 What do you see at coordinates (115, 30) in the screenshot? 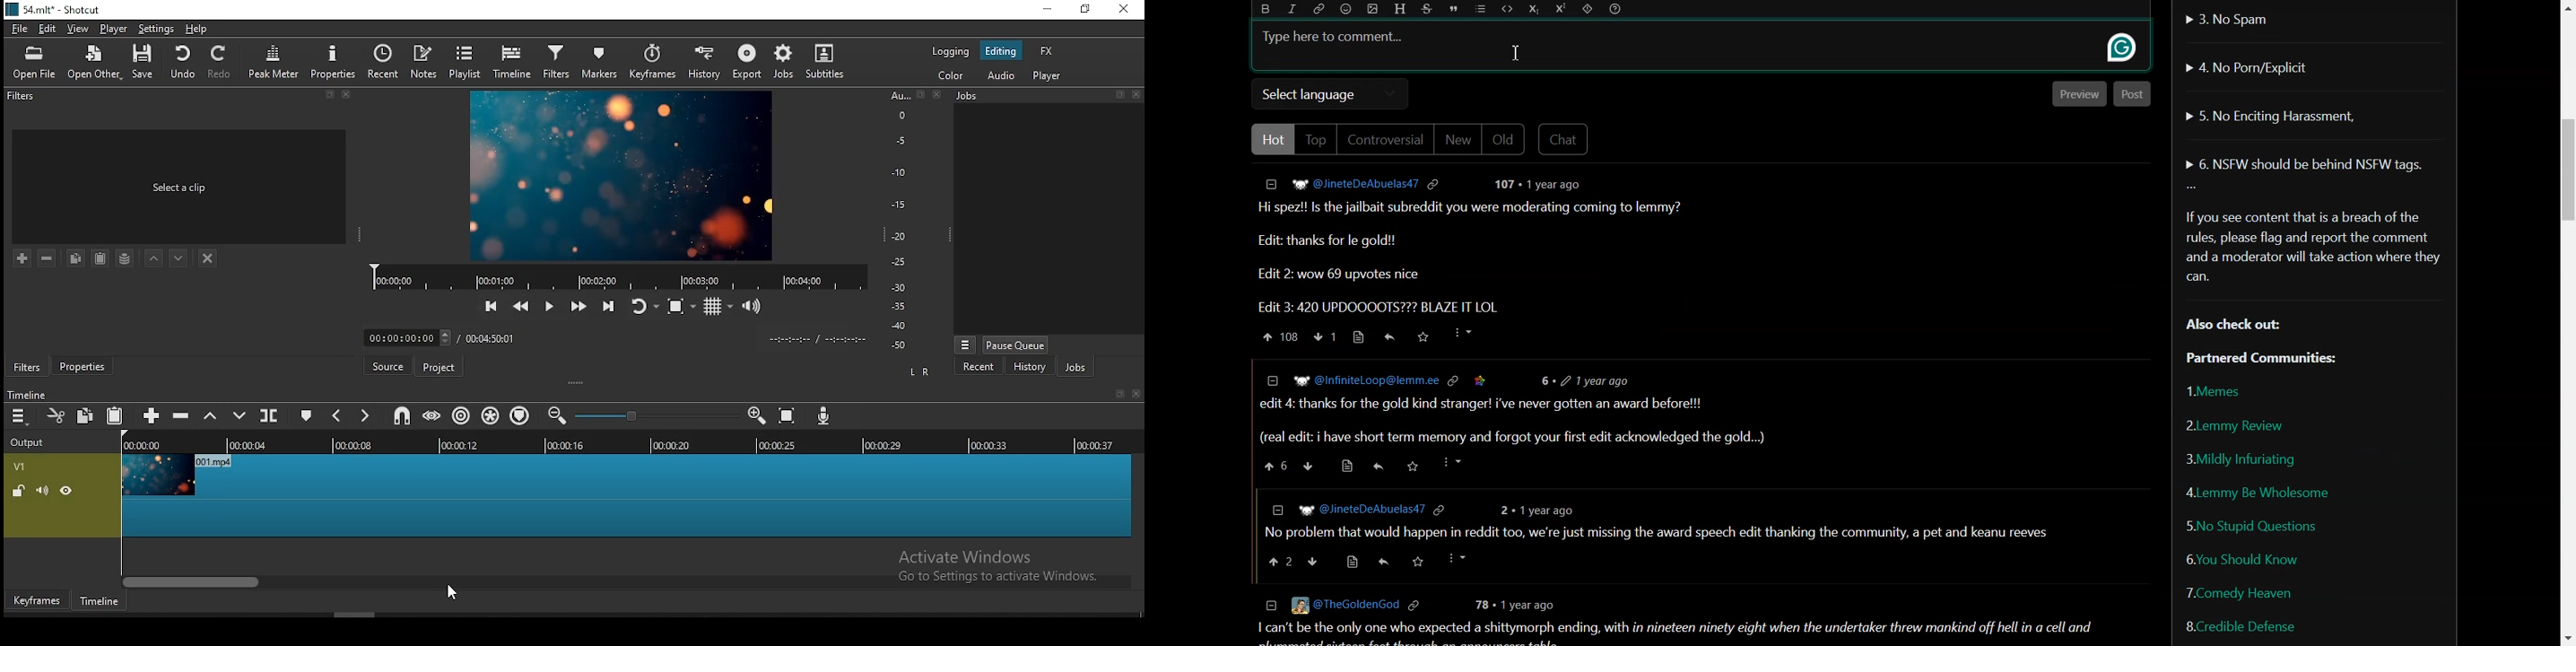
I see `player` at bounding box center [115, 30].